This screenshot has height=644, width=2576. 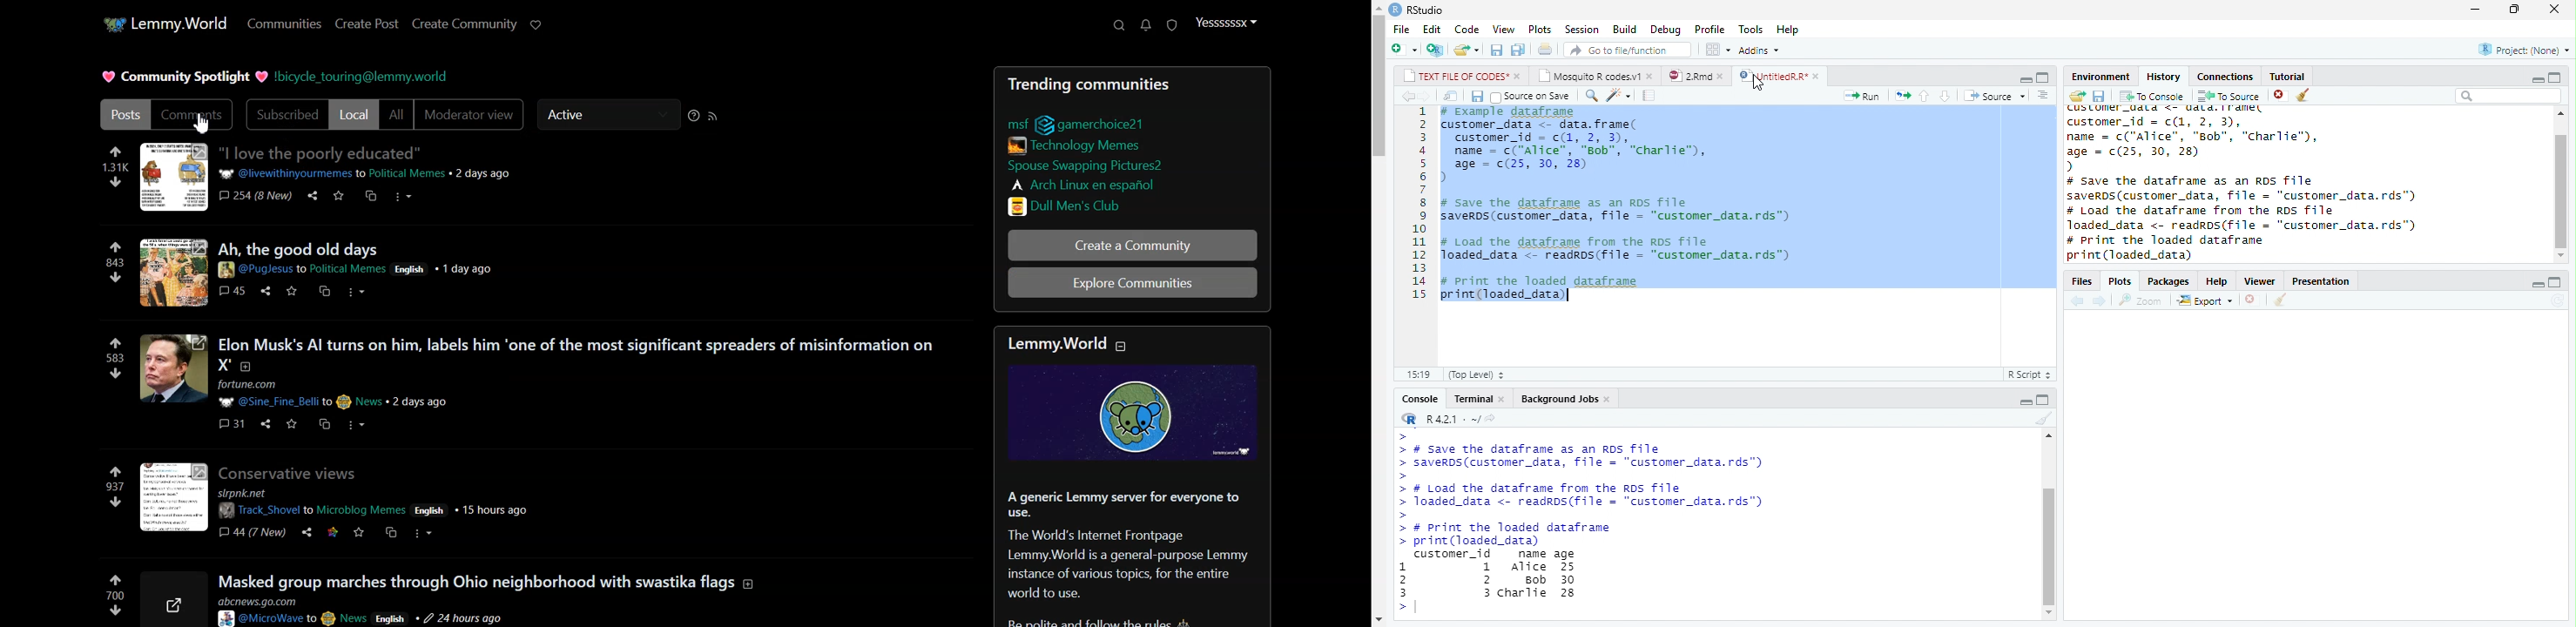 What do you see at coordinates (2525, 50) in the screenshot?
I see `Project(None)` at bounding box center [2525, 50].